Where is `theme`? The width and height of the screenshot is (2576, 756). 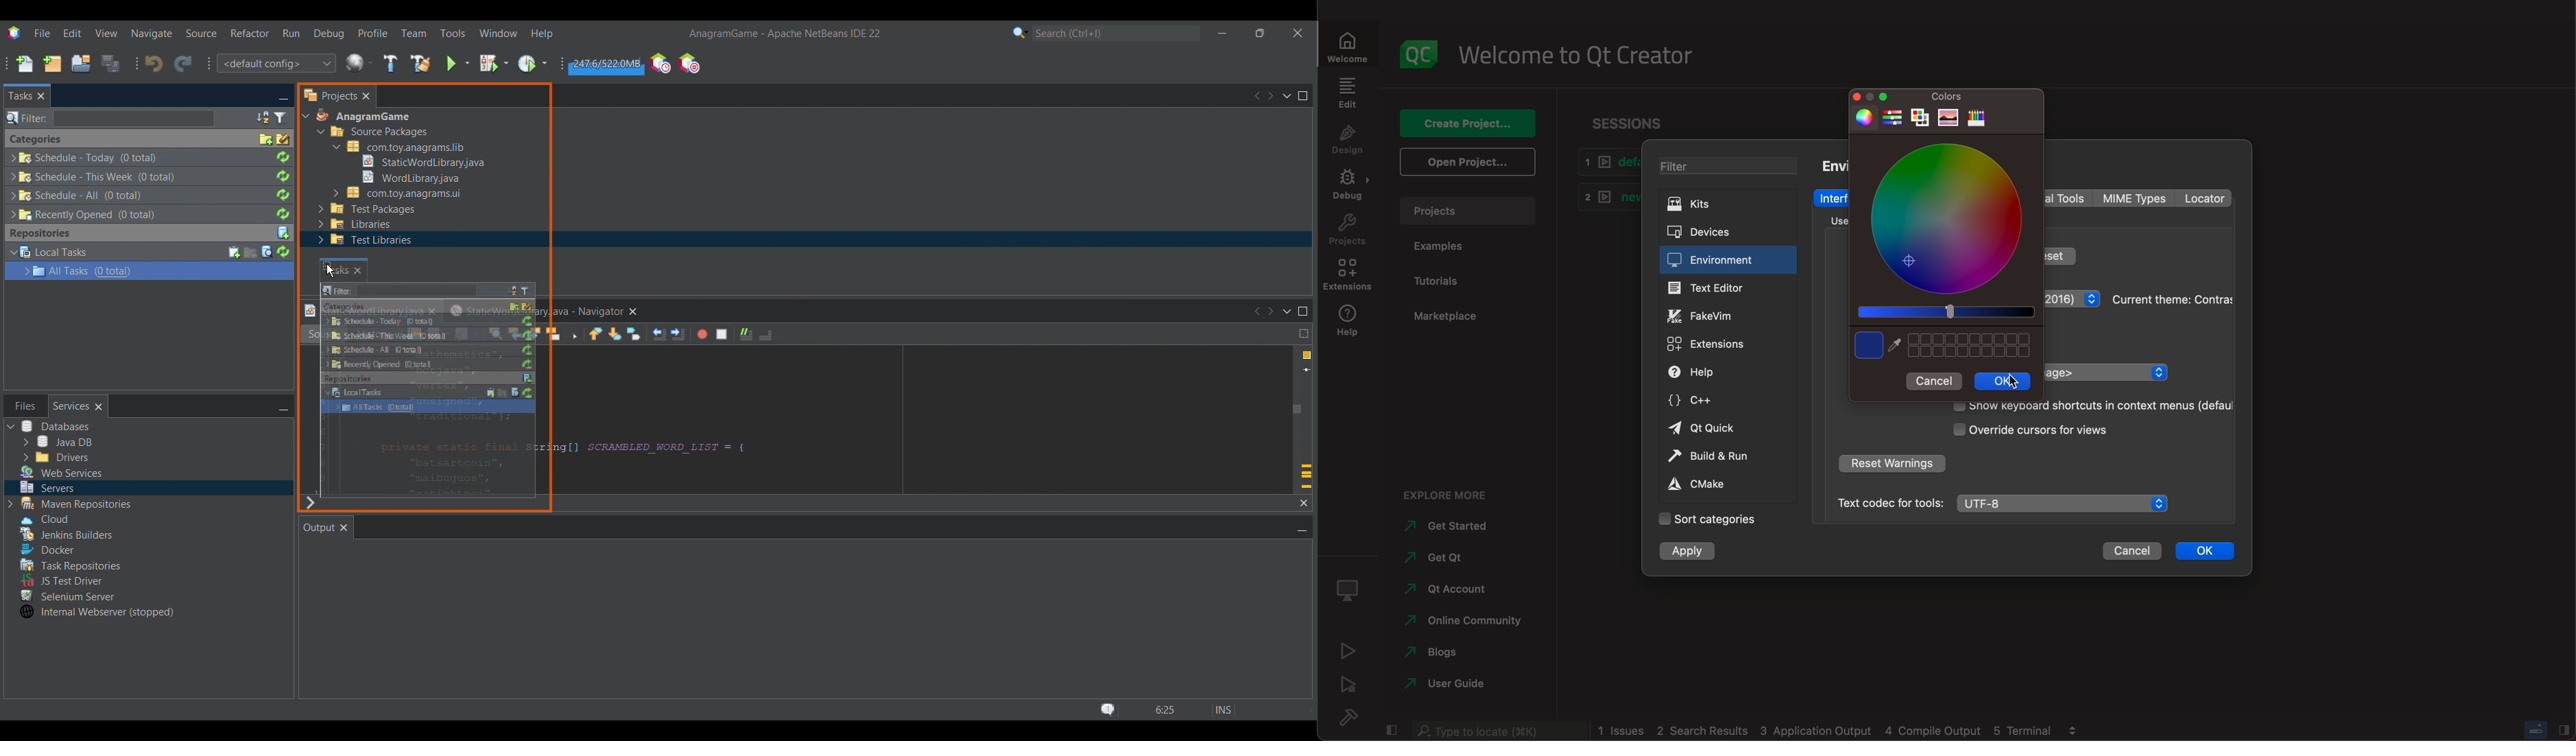 theme is located at coordinates (2074, 301).